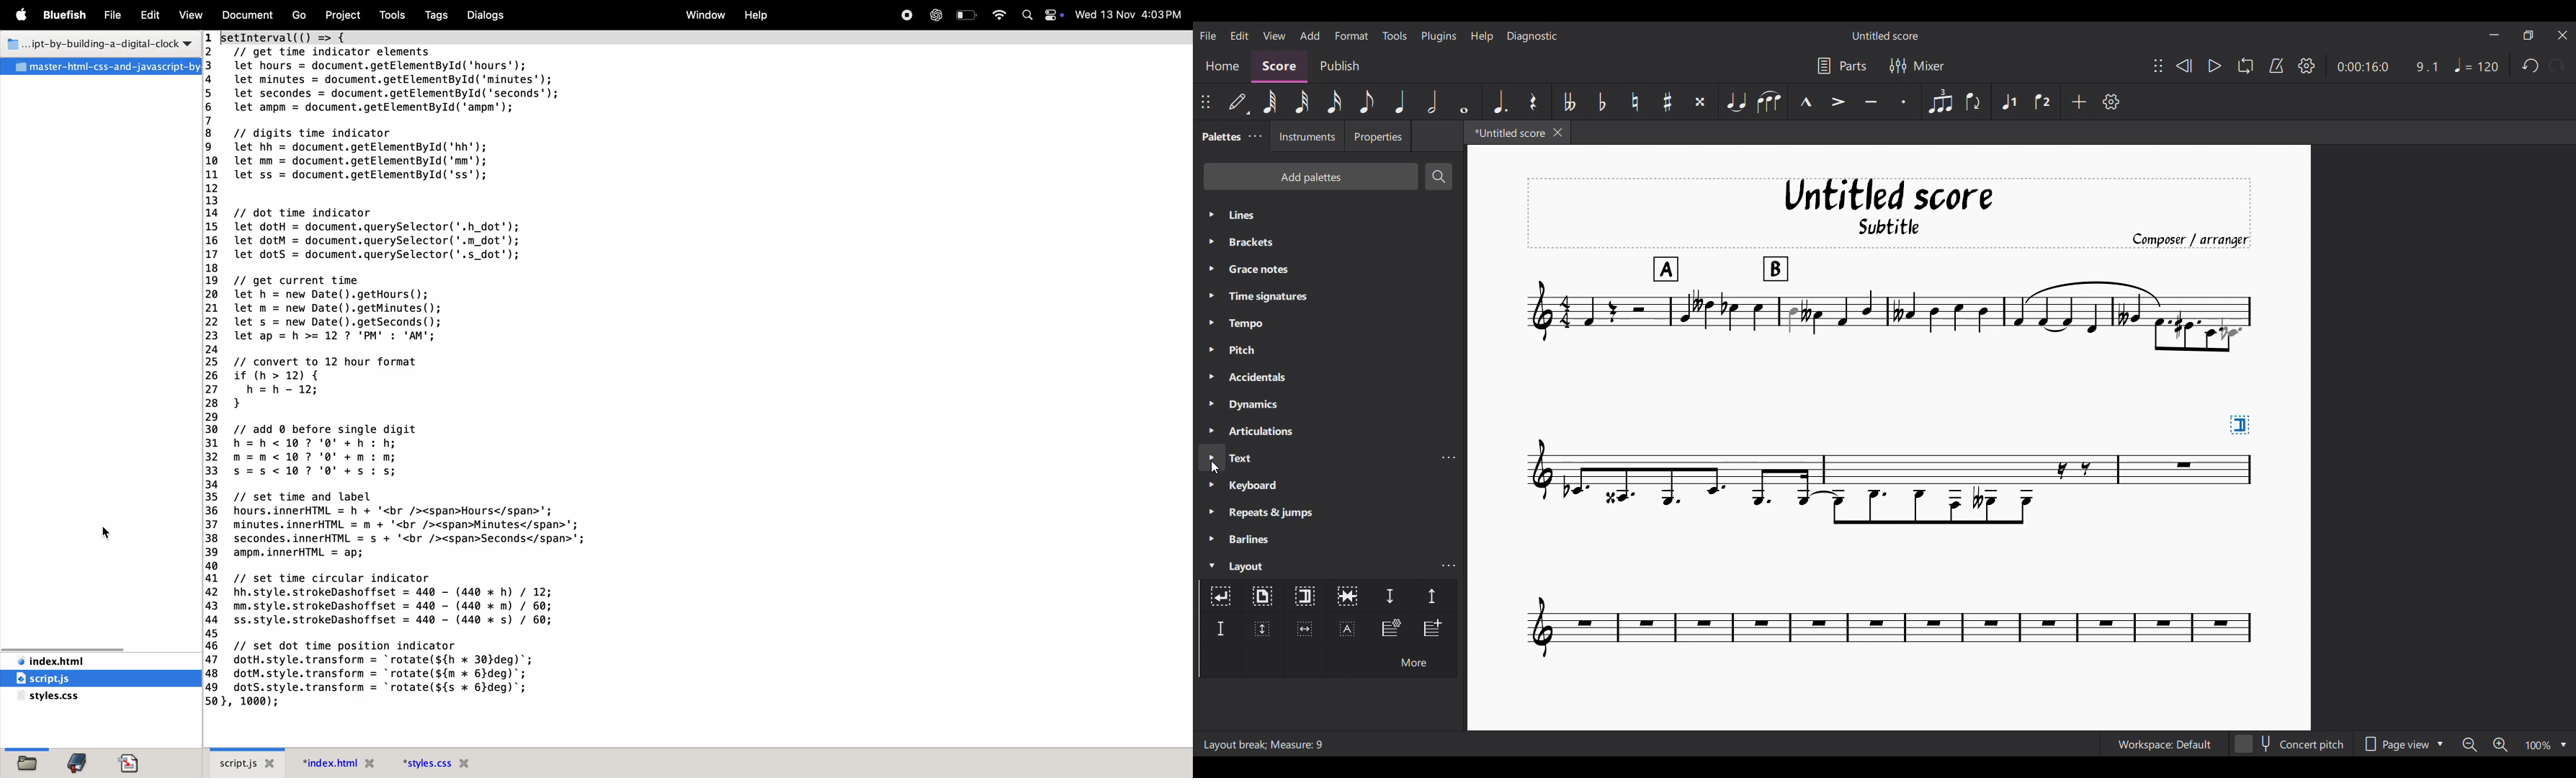 Image resolution: width=2576 pixels, height=784 pixels. Describe the element at coordinates (1330, 349) in the screenshot. I see `Pitch` at that location.